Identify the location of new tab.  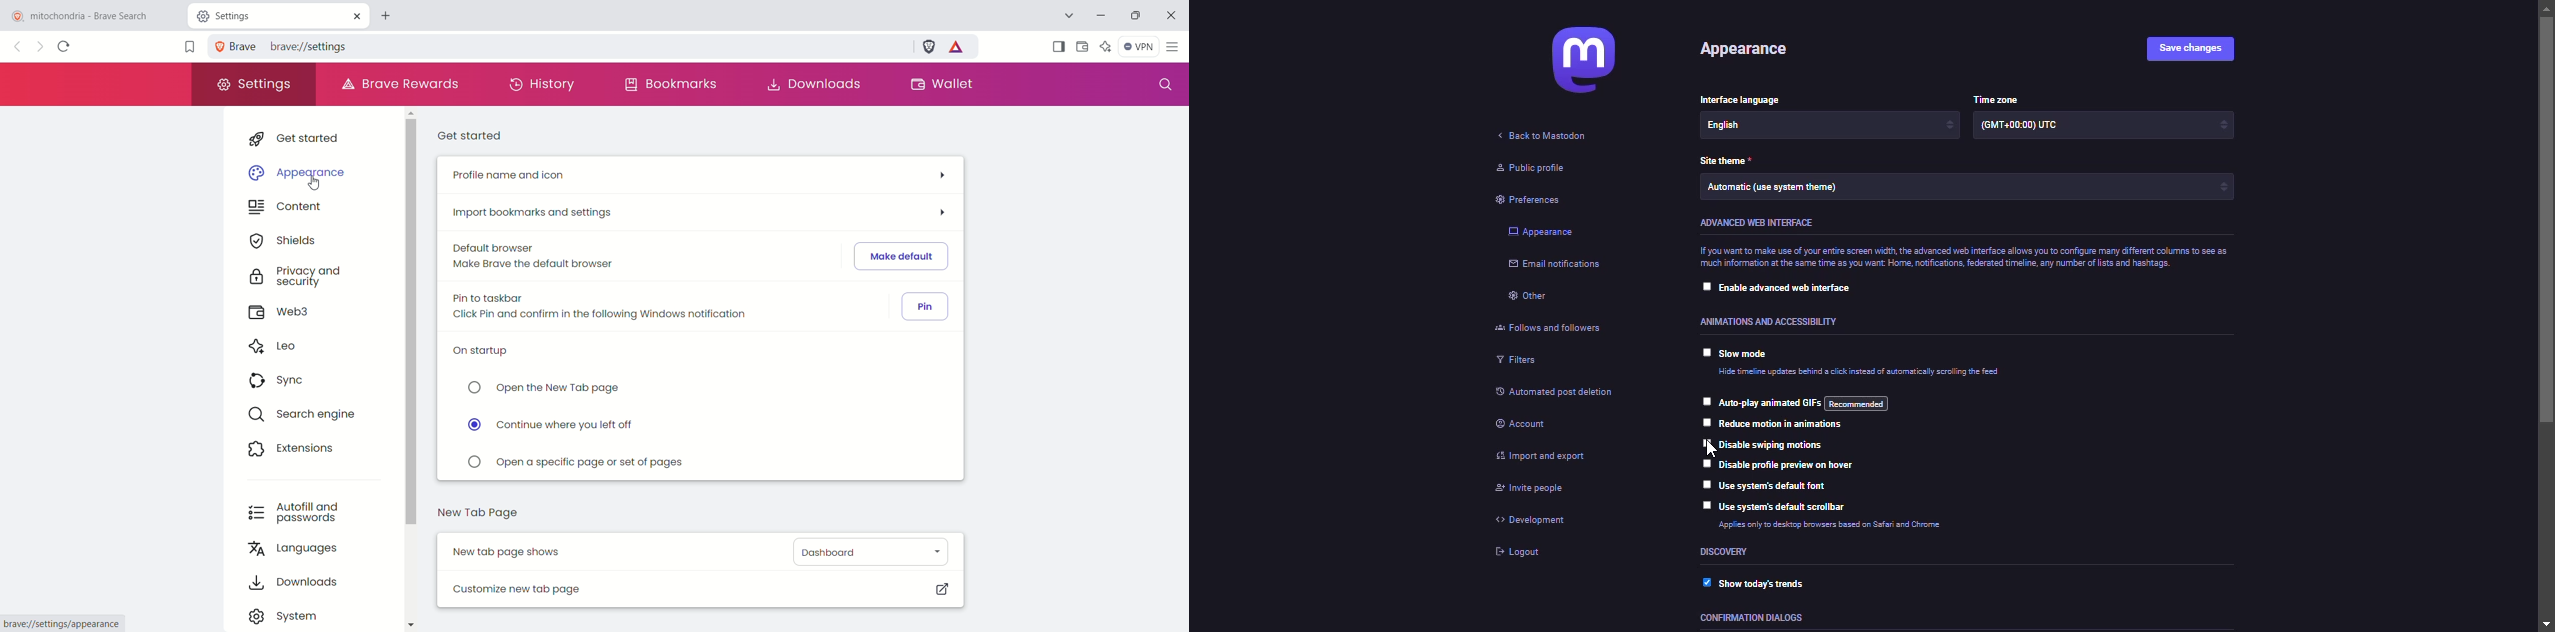
(391, 14).